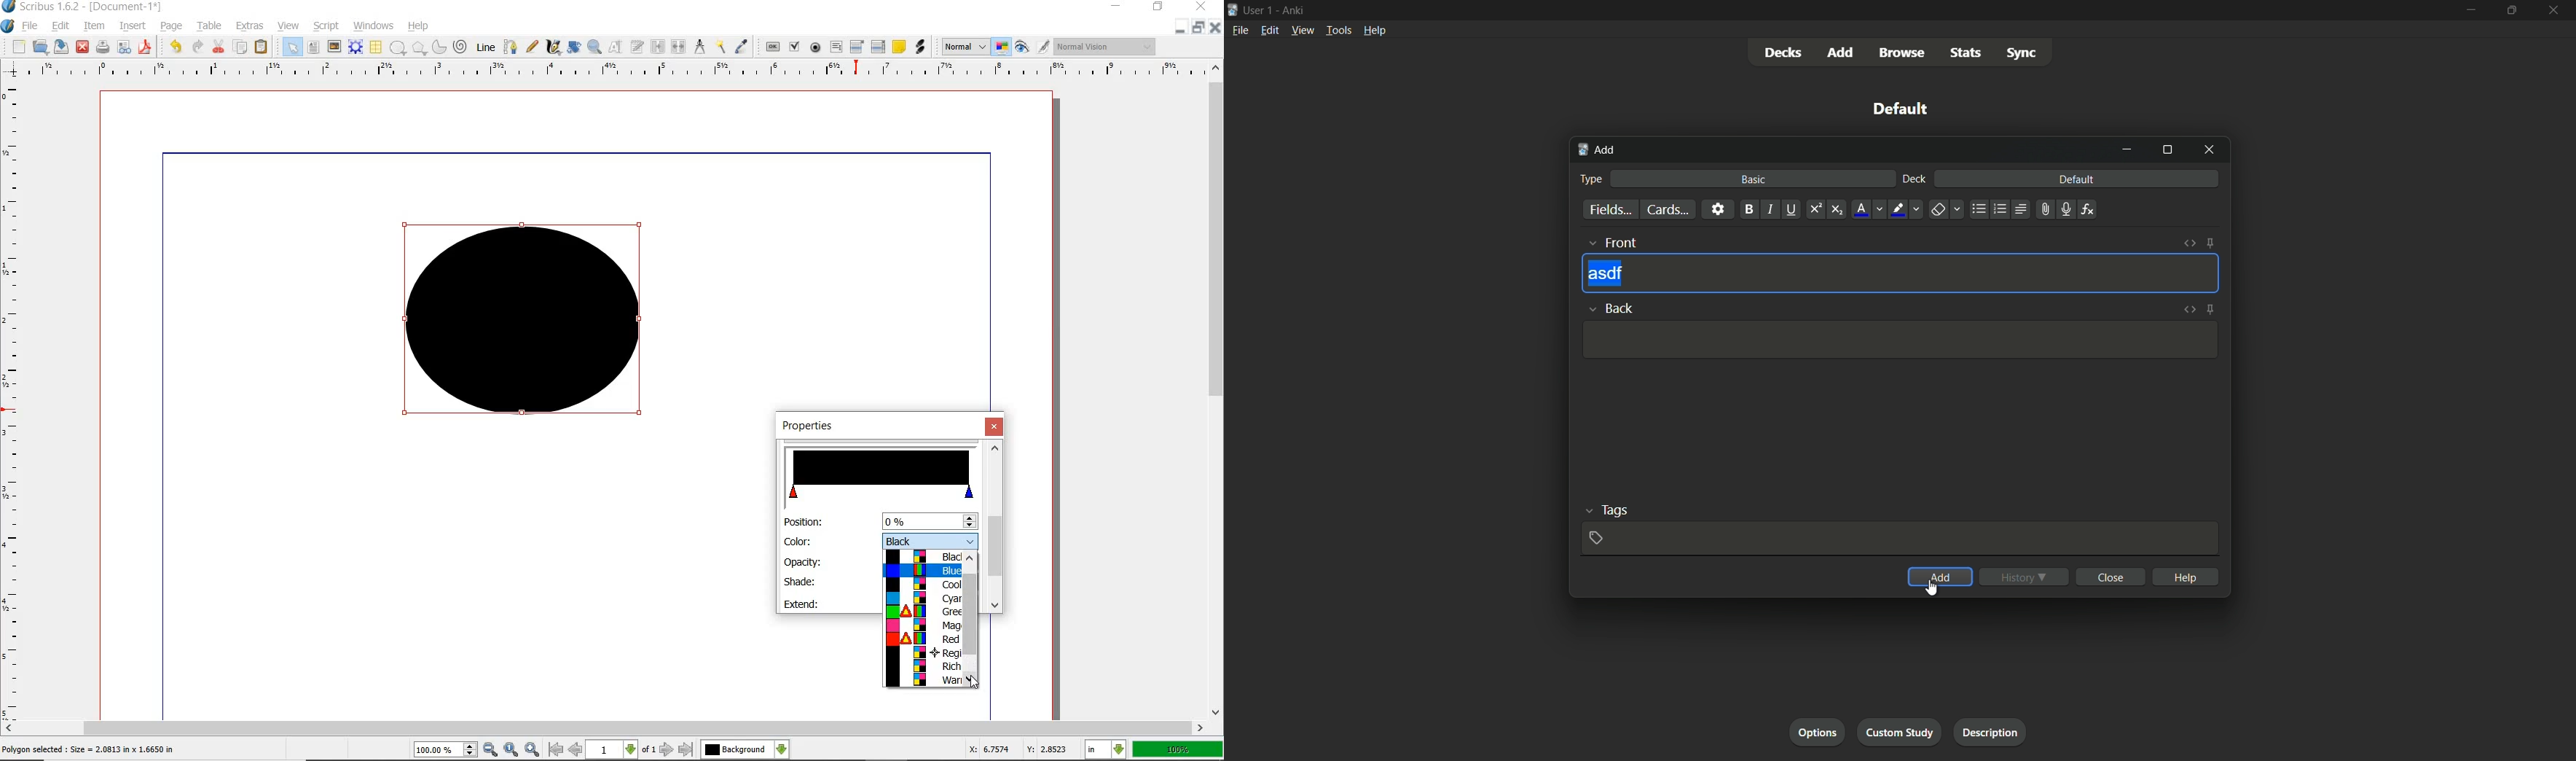 Image resolution: width=2576 pixels, height=784 pixels. Describe the element at coordinates (1718, 209) in the screenshot. I see `settings` at that location.